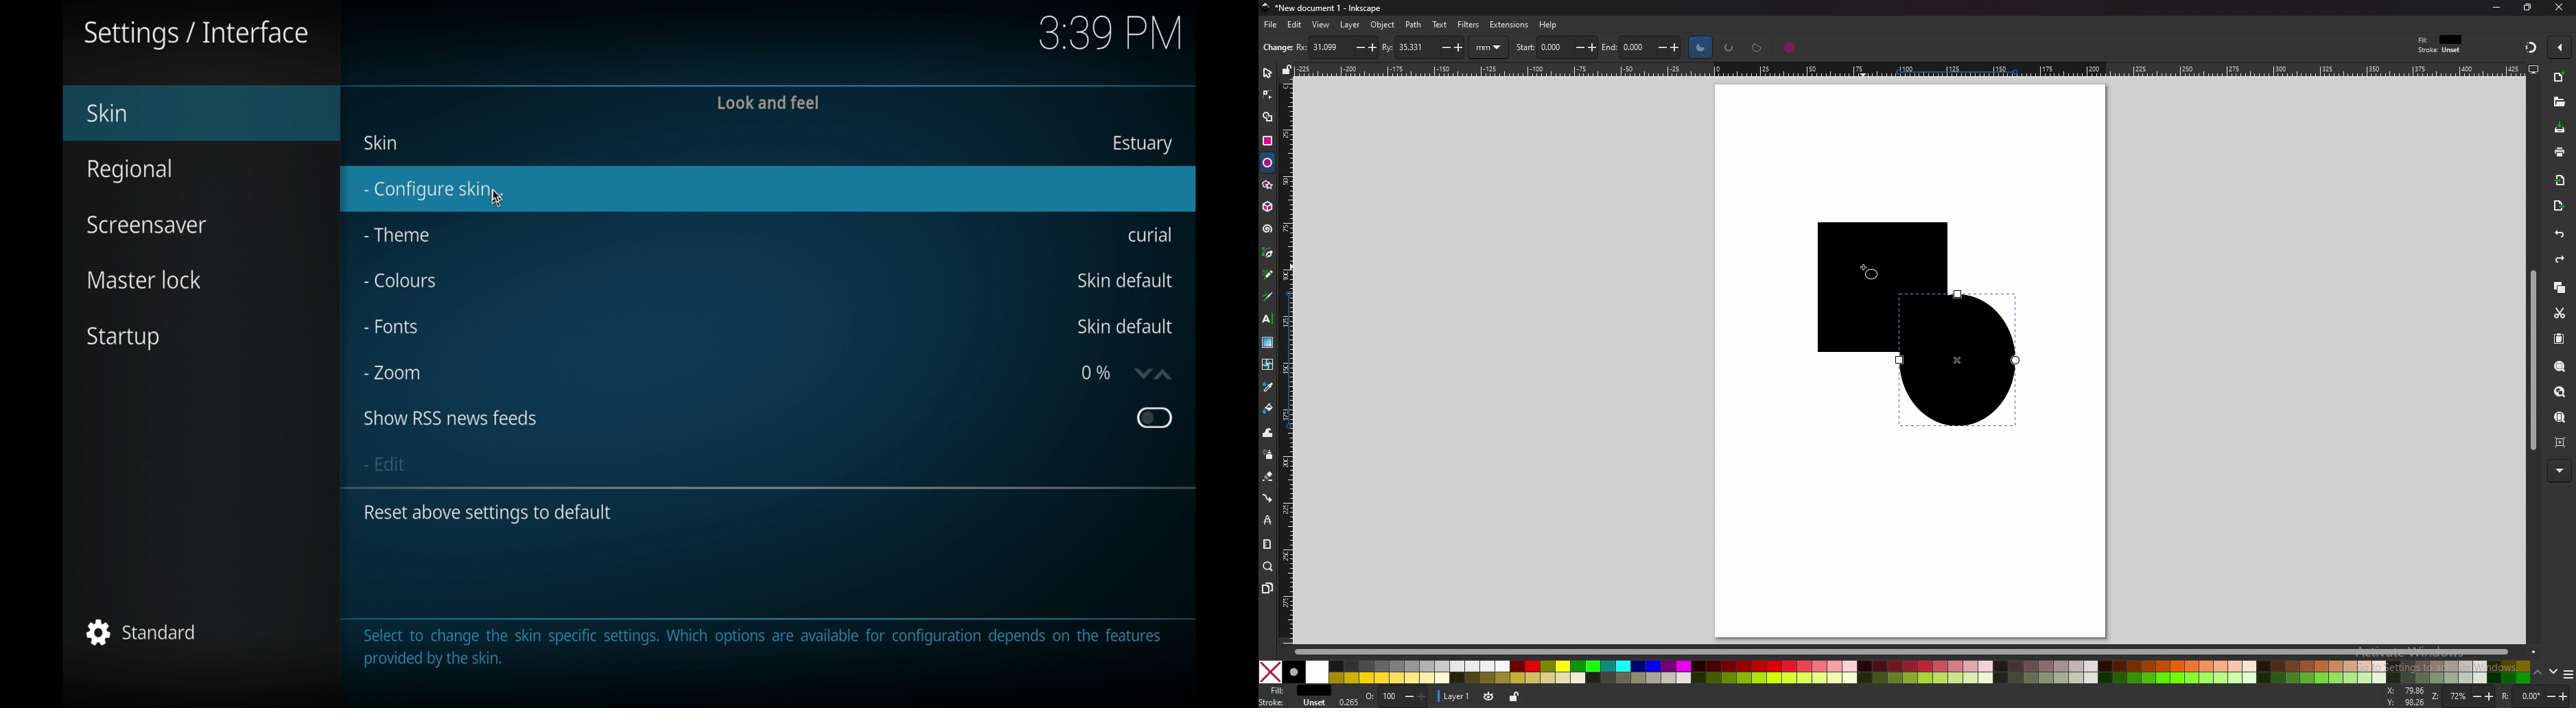  Describe the element at coordinates (1424, 46) in the screenshot. I see `vertical radius` at that location.